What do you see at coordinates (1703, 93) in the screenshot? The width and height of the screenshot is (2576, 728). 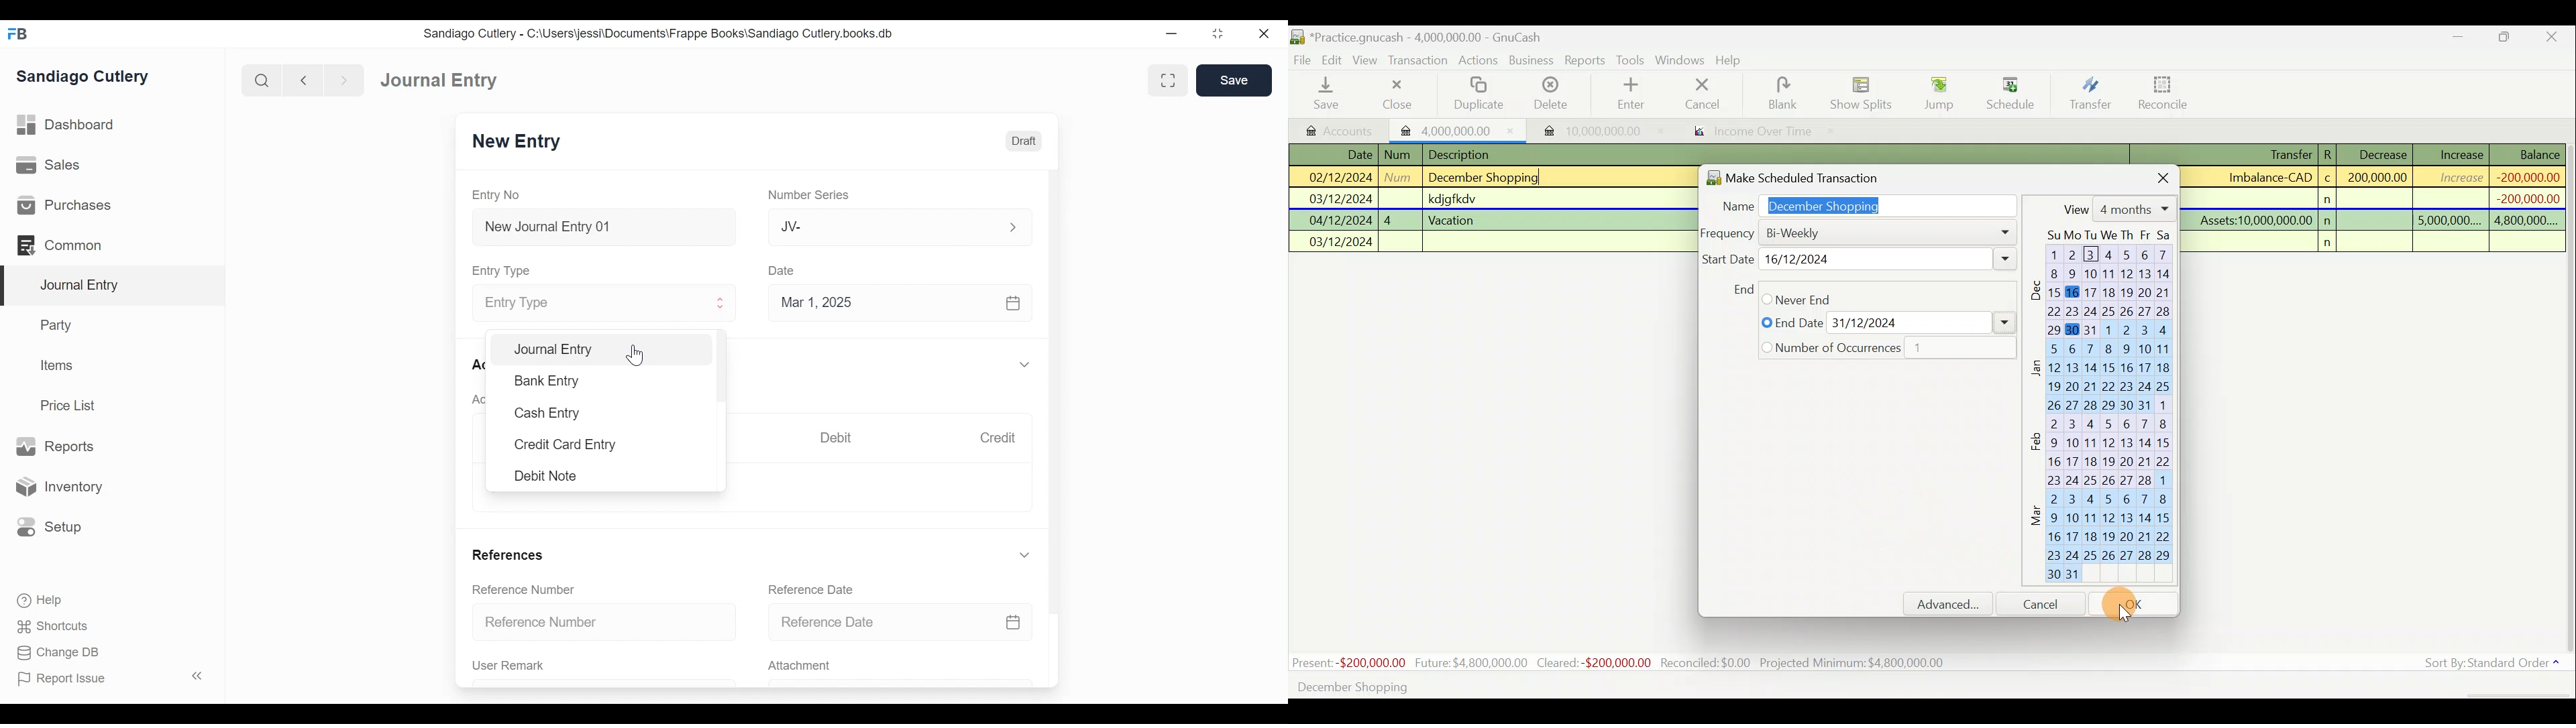 I see `Cancel` at bounding box center [1703, 93].